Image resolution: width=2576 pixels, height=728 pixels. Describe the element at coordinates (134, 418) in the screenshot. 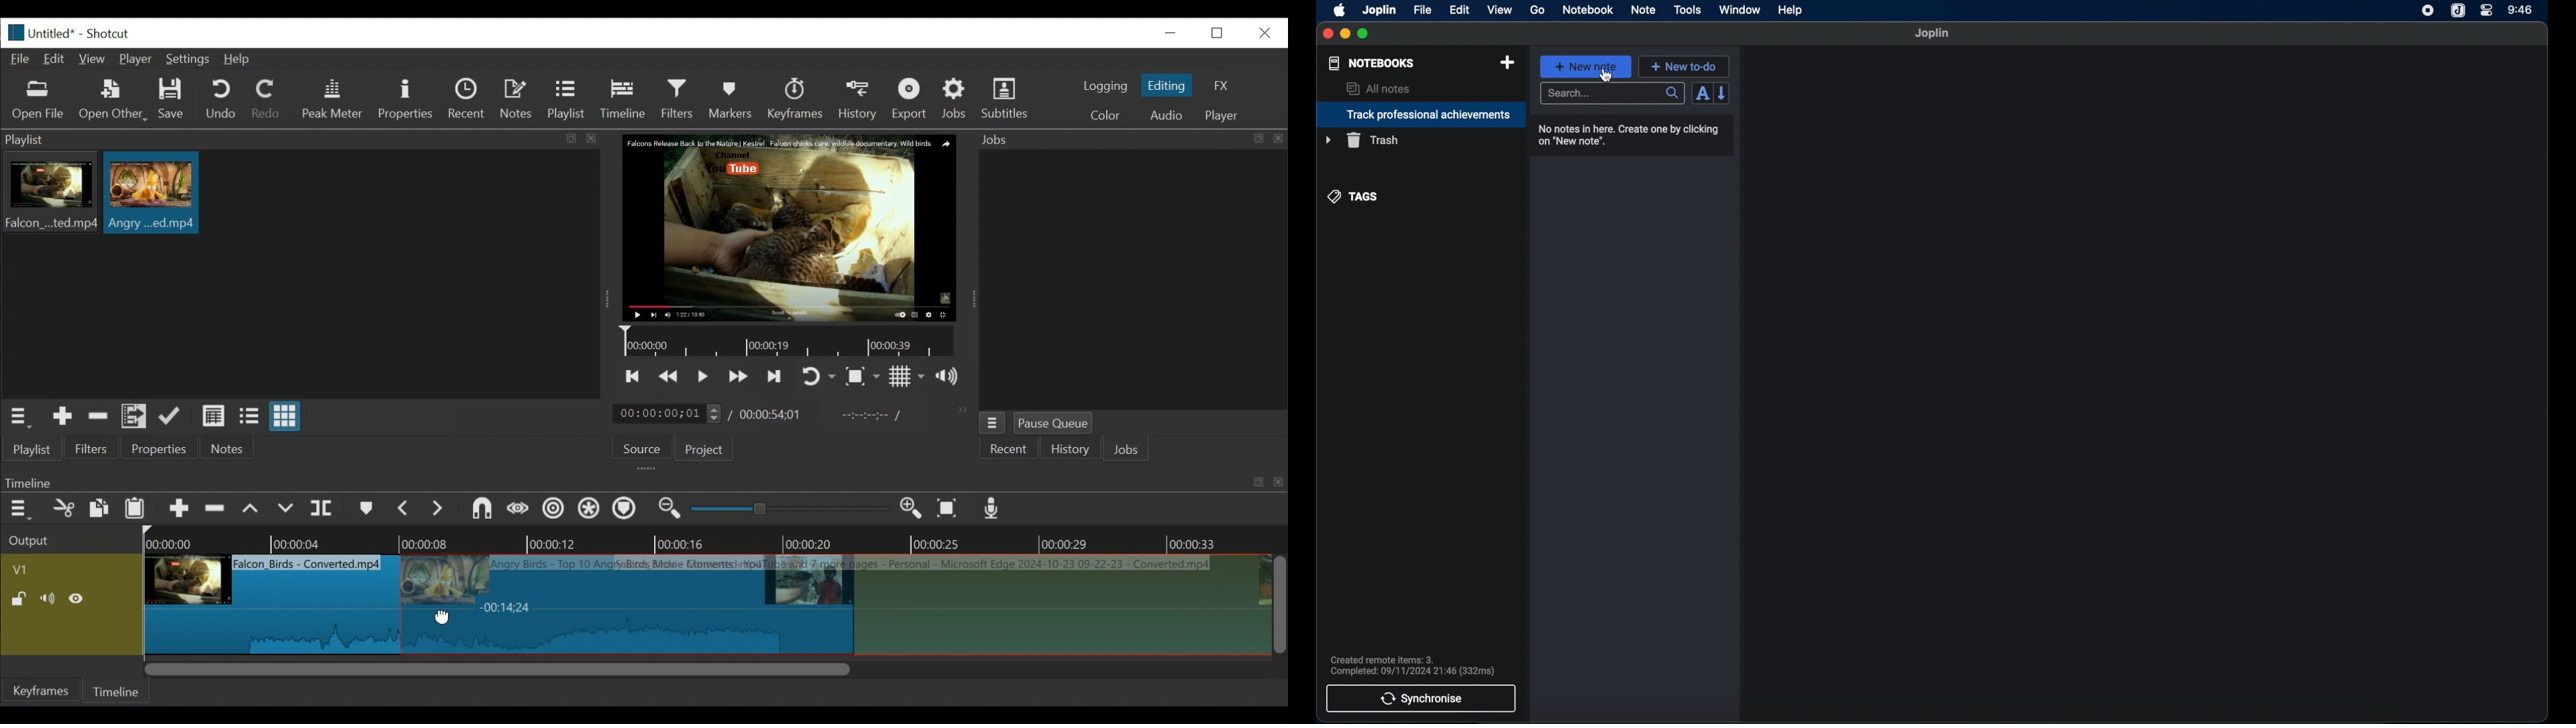

I see `Add files to playlist` at that location.